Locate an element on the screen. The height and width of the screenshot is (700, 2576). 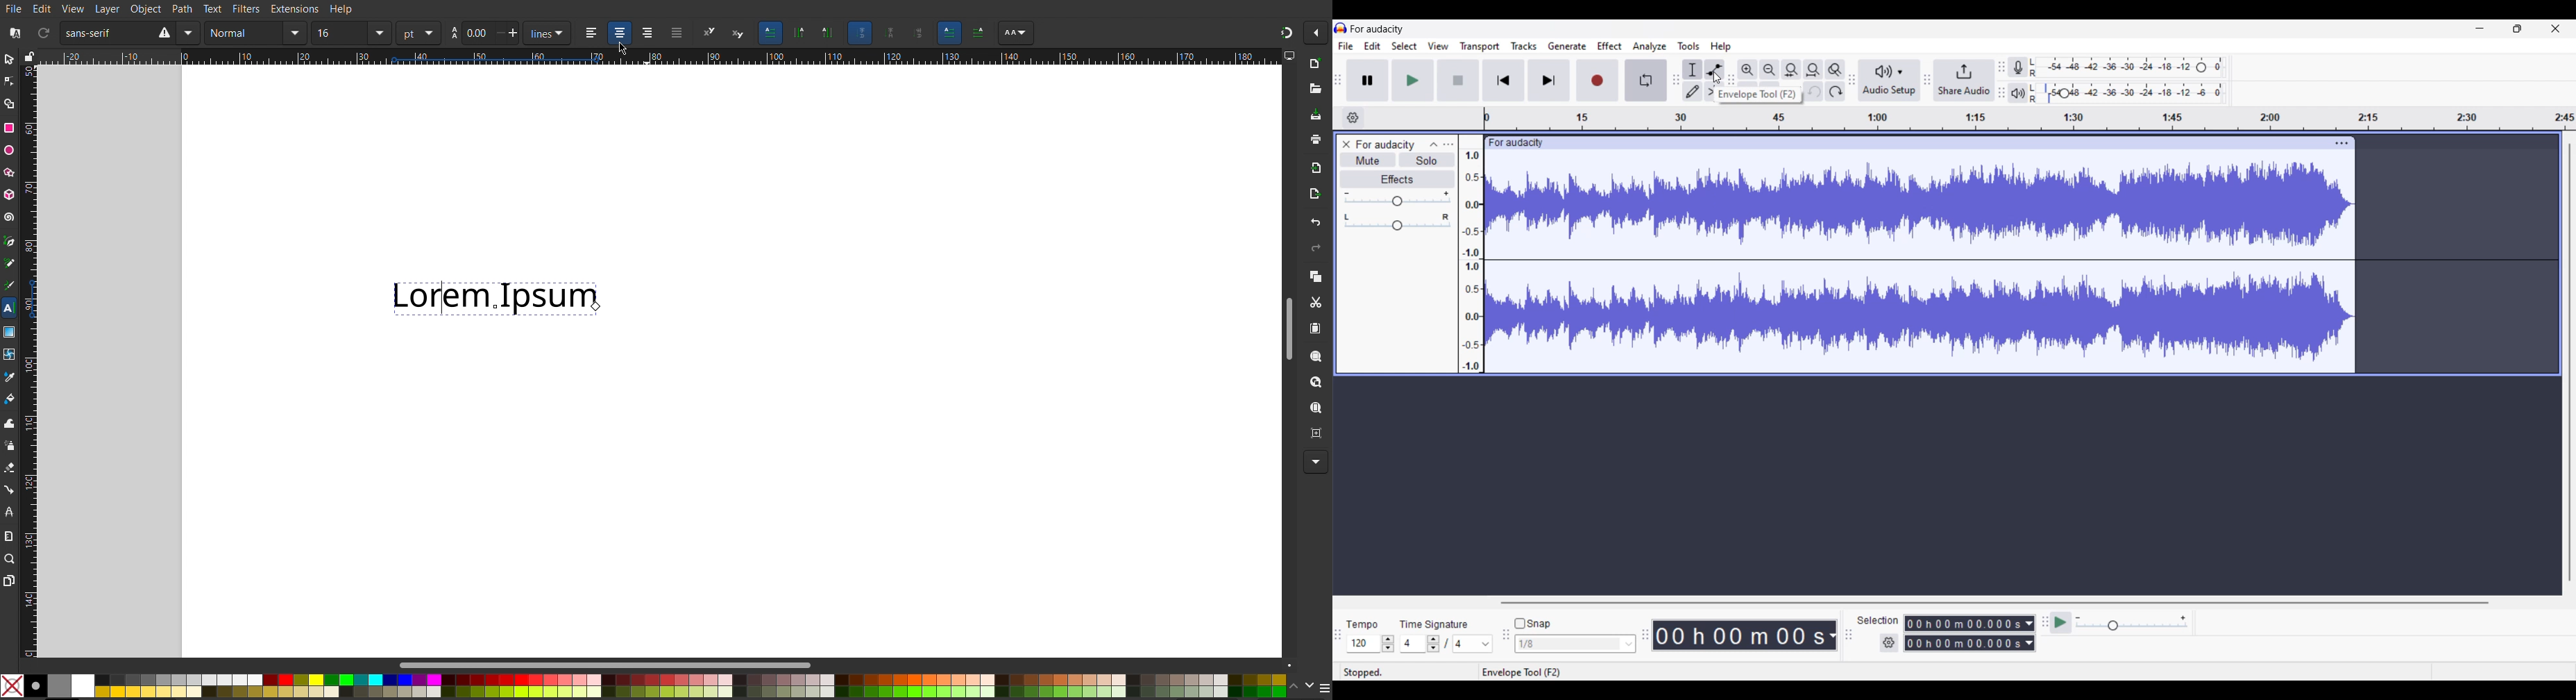
logo is located at coordinates (1341, 28).